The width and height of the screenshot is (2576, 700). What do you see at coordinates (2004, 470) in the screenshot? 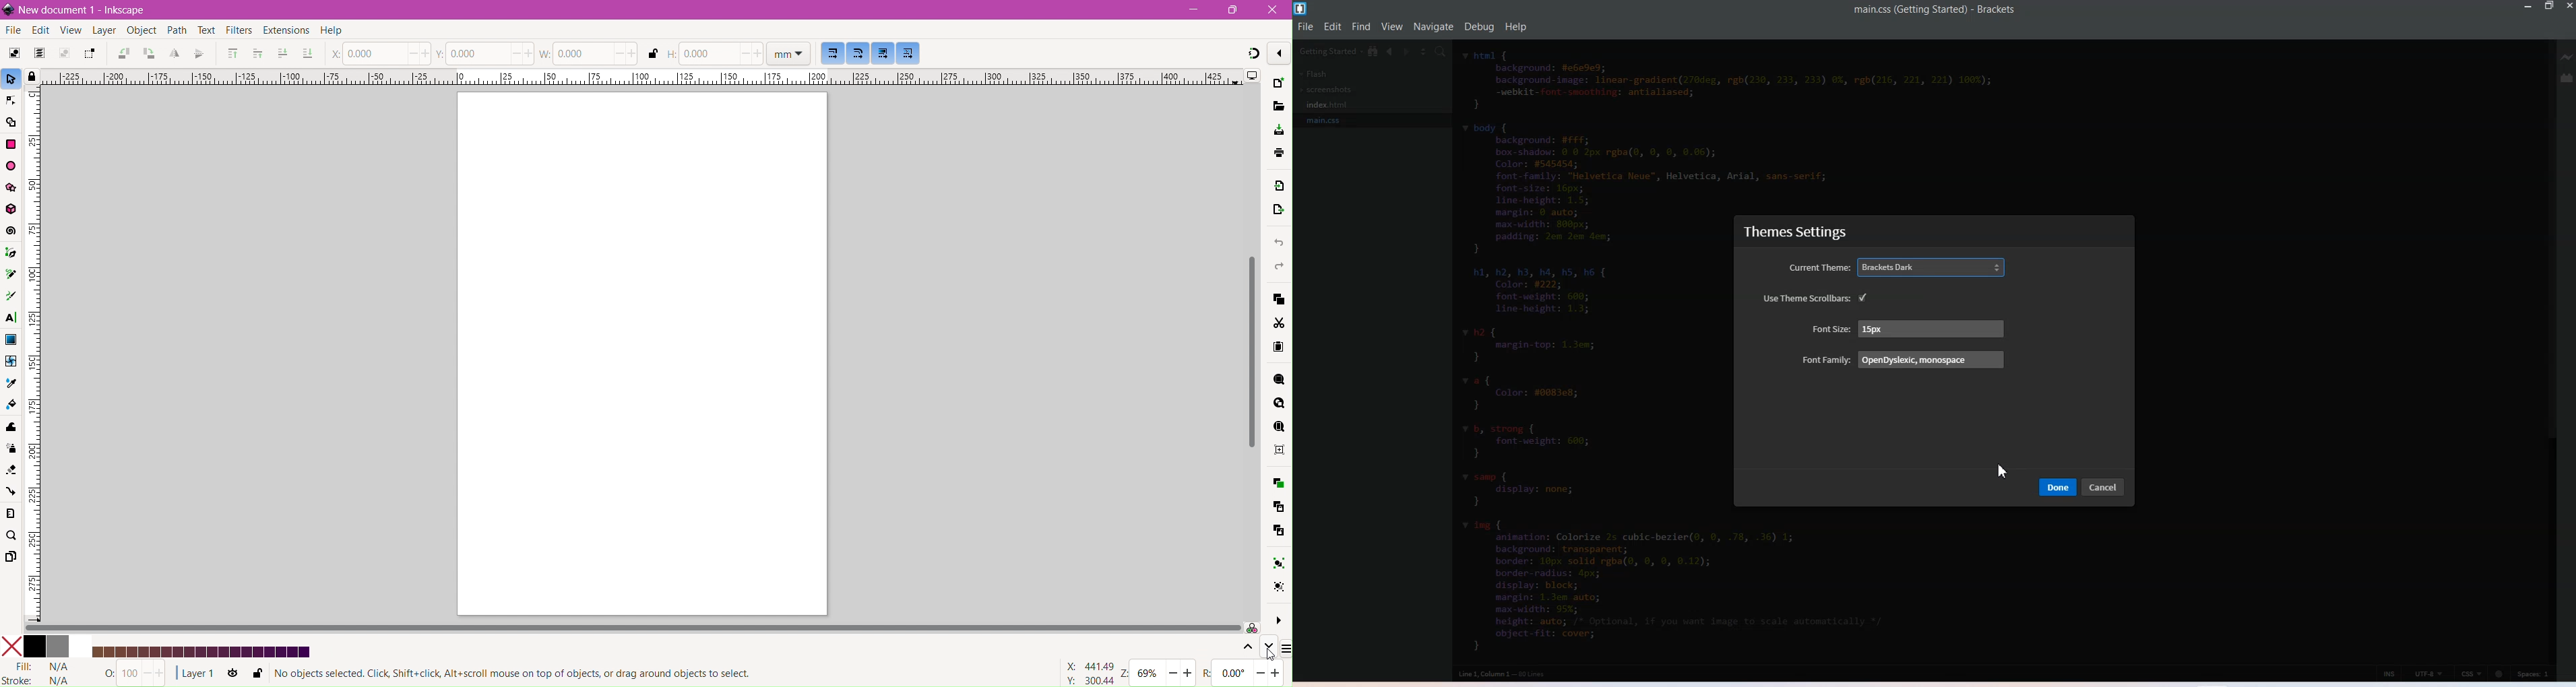
I see `Cursor` at bounding box center [2004, 470].